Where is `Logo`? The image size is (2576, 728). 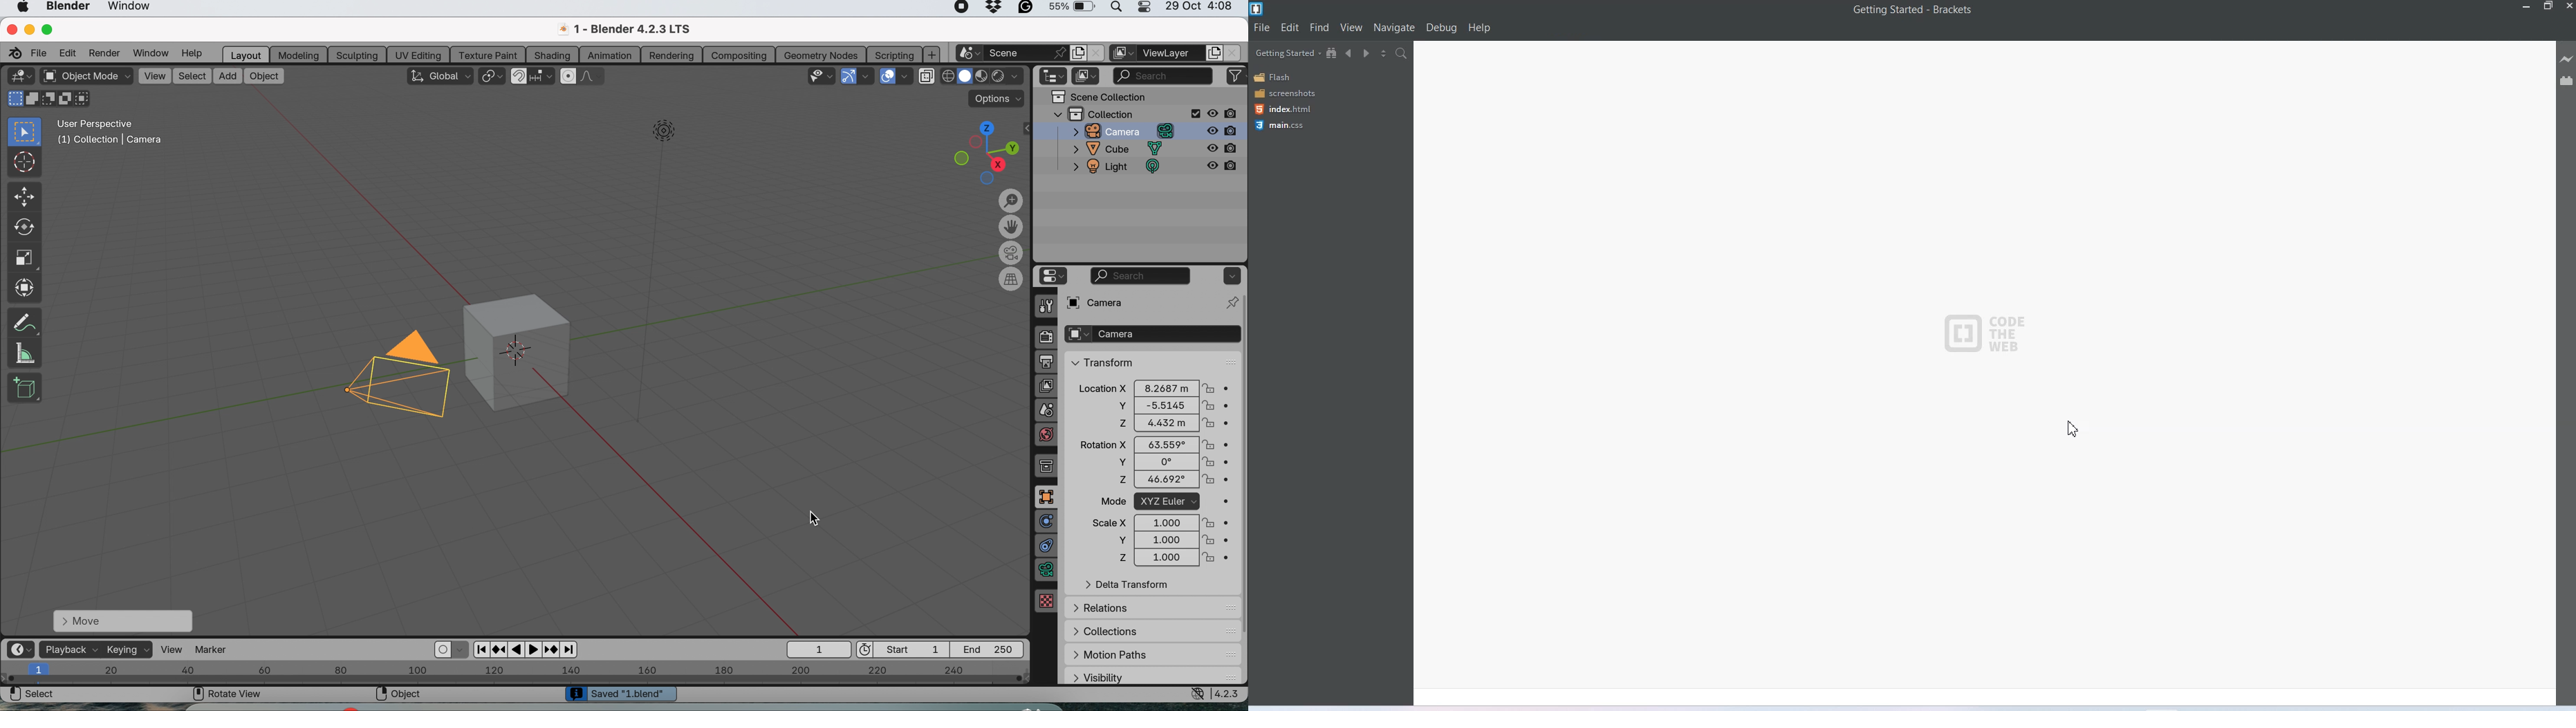
Logo is located at coordinates (1984, 328).